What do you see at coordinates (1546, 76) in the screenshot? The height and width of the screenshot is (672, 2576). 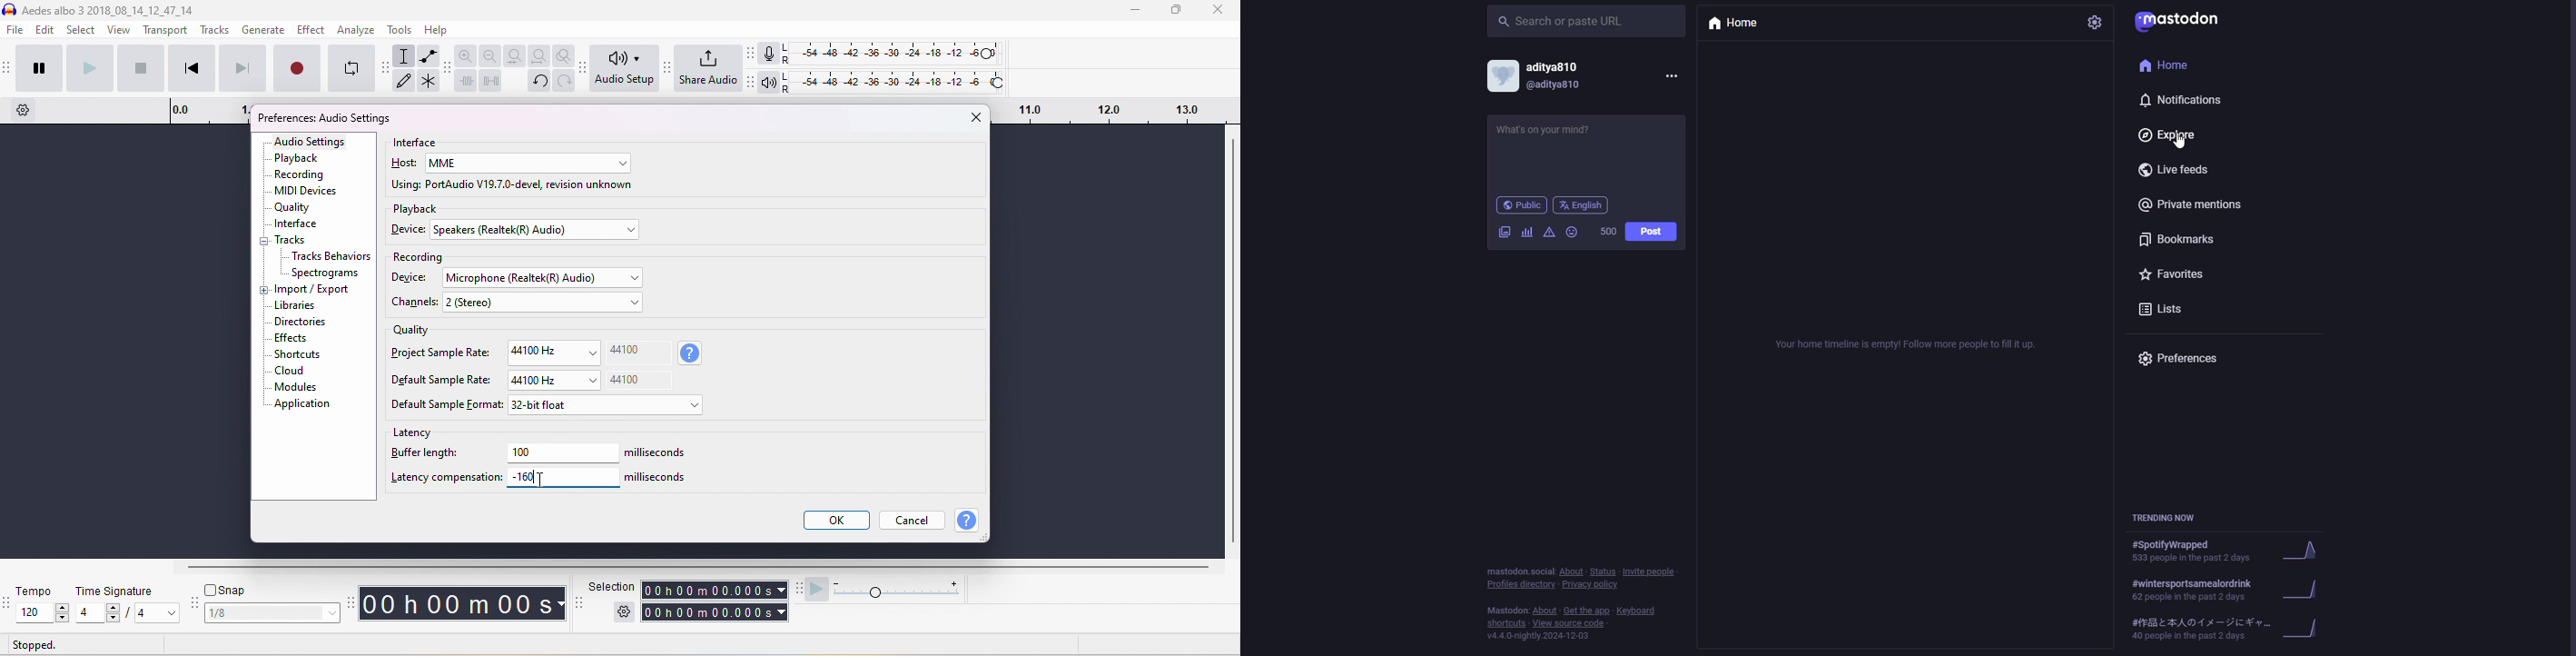 I see `account` at bounding box center [1546, 76].